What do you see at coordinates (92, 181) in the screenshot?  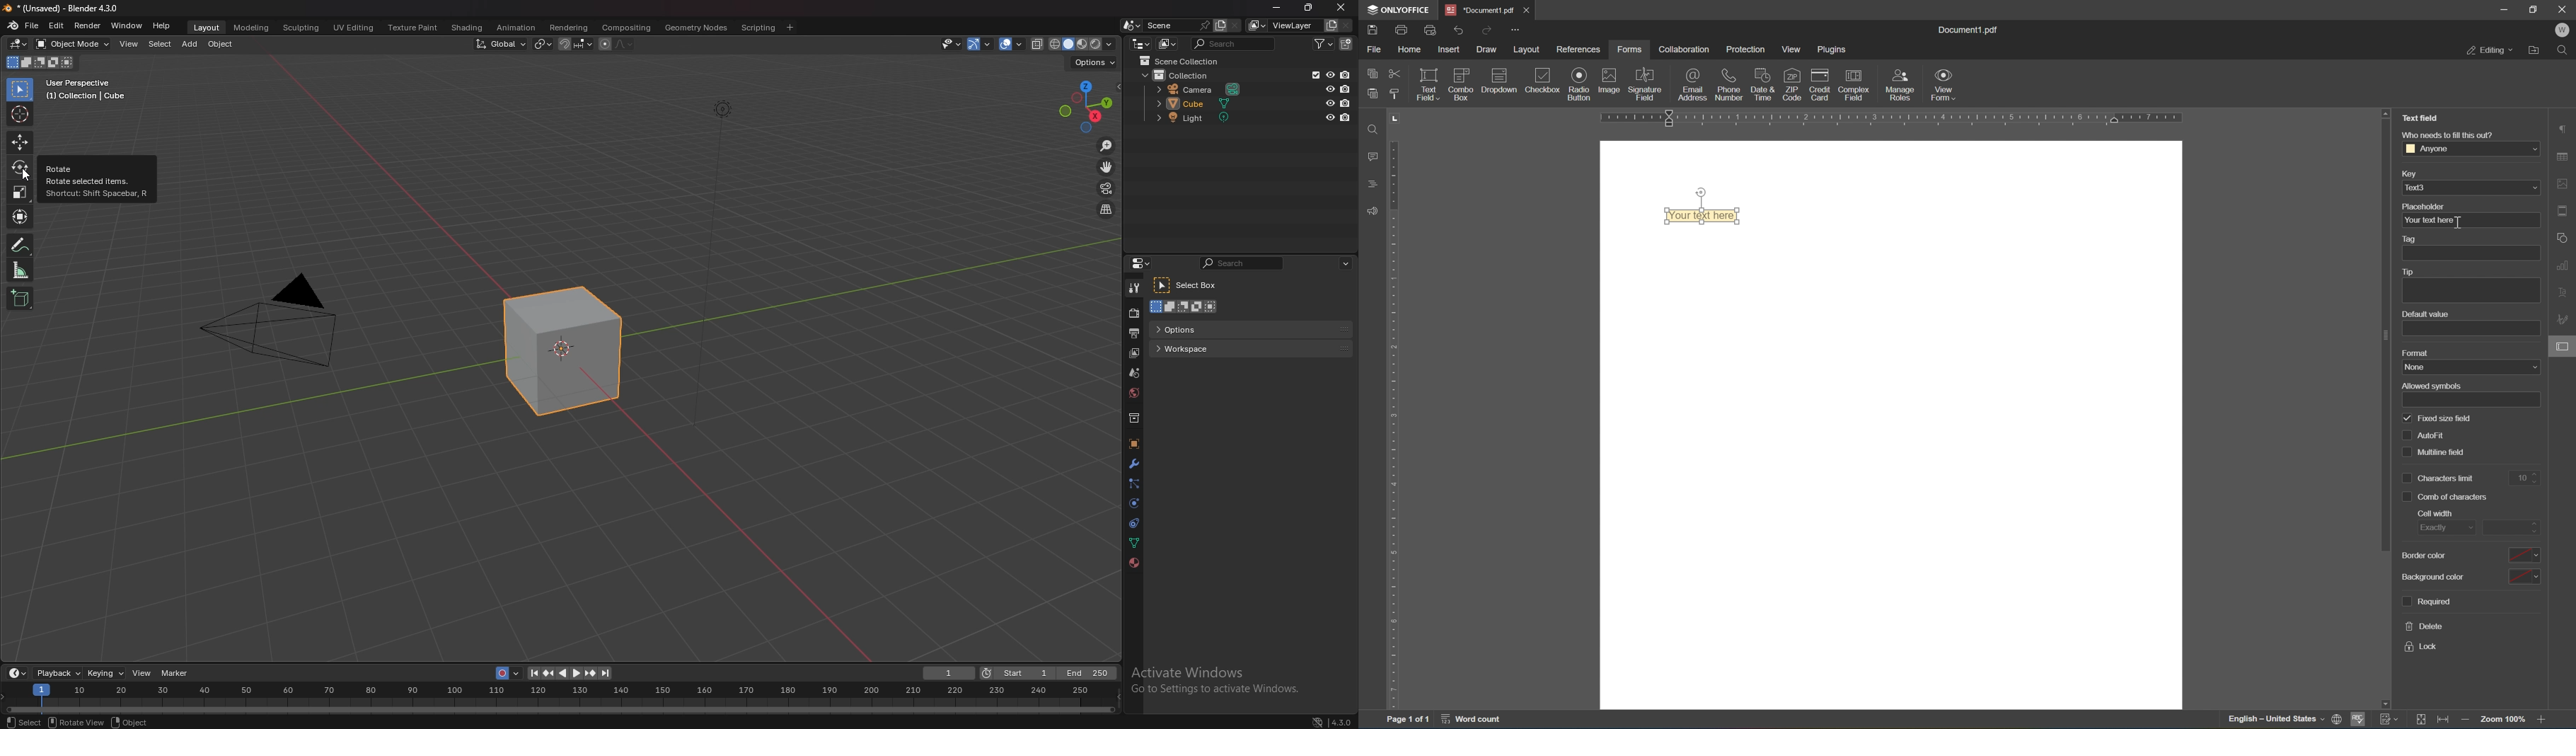 I see `Rotate selected items.` at bounding box center [92, 181].